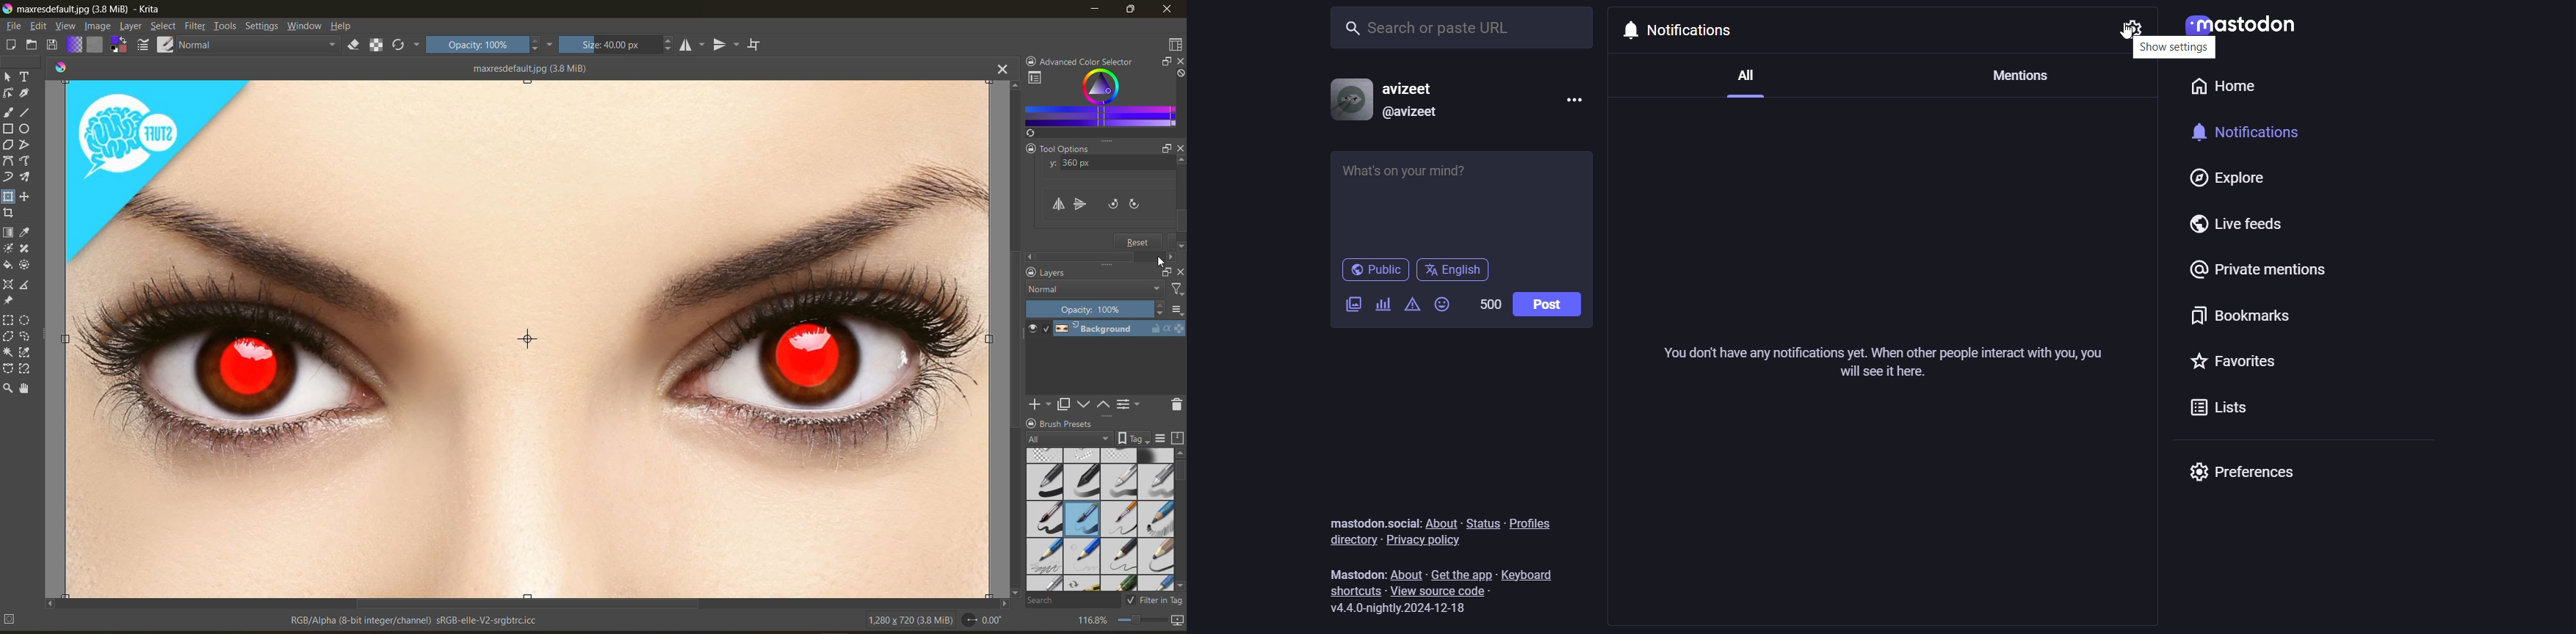  Describe the element at coordinates (1166, 62) in the screenshot. I see `float docker` at that location.